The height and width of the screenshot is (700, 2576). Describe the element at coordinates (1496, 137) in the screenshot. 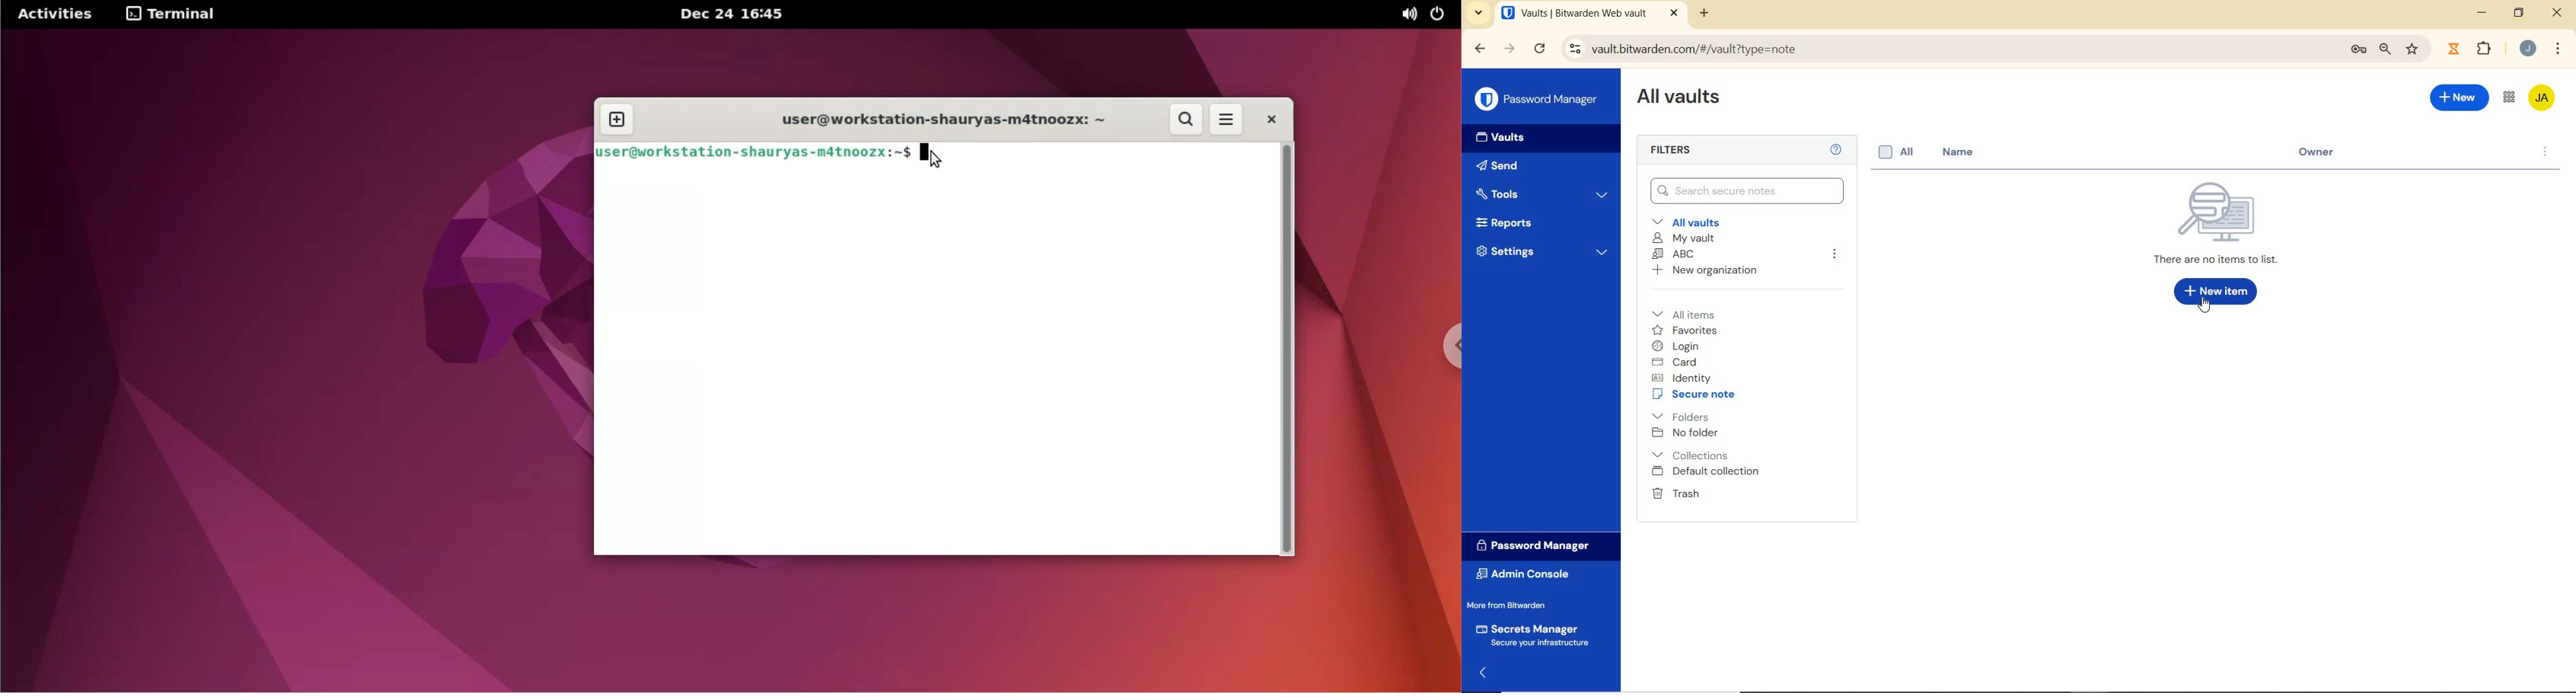

I see `Vaults` at that location.